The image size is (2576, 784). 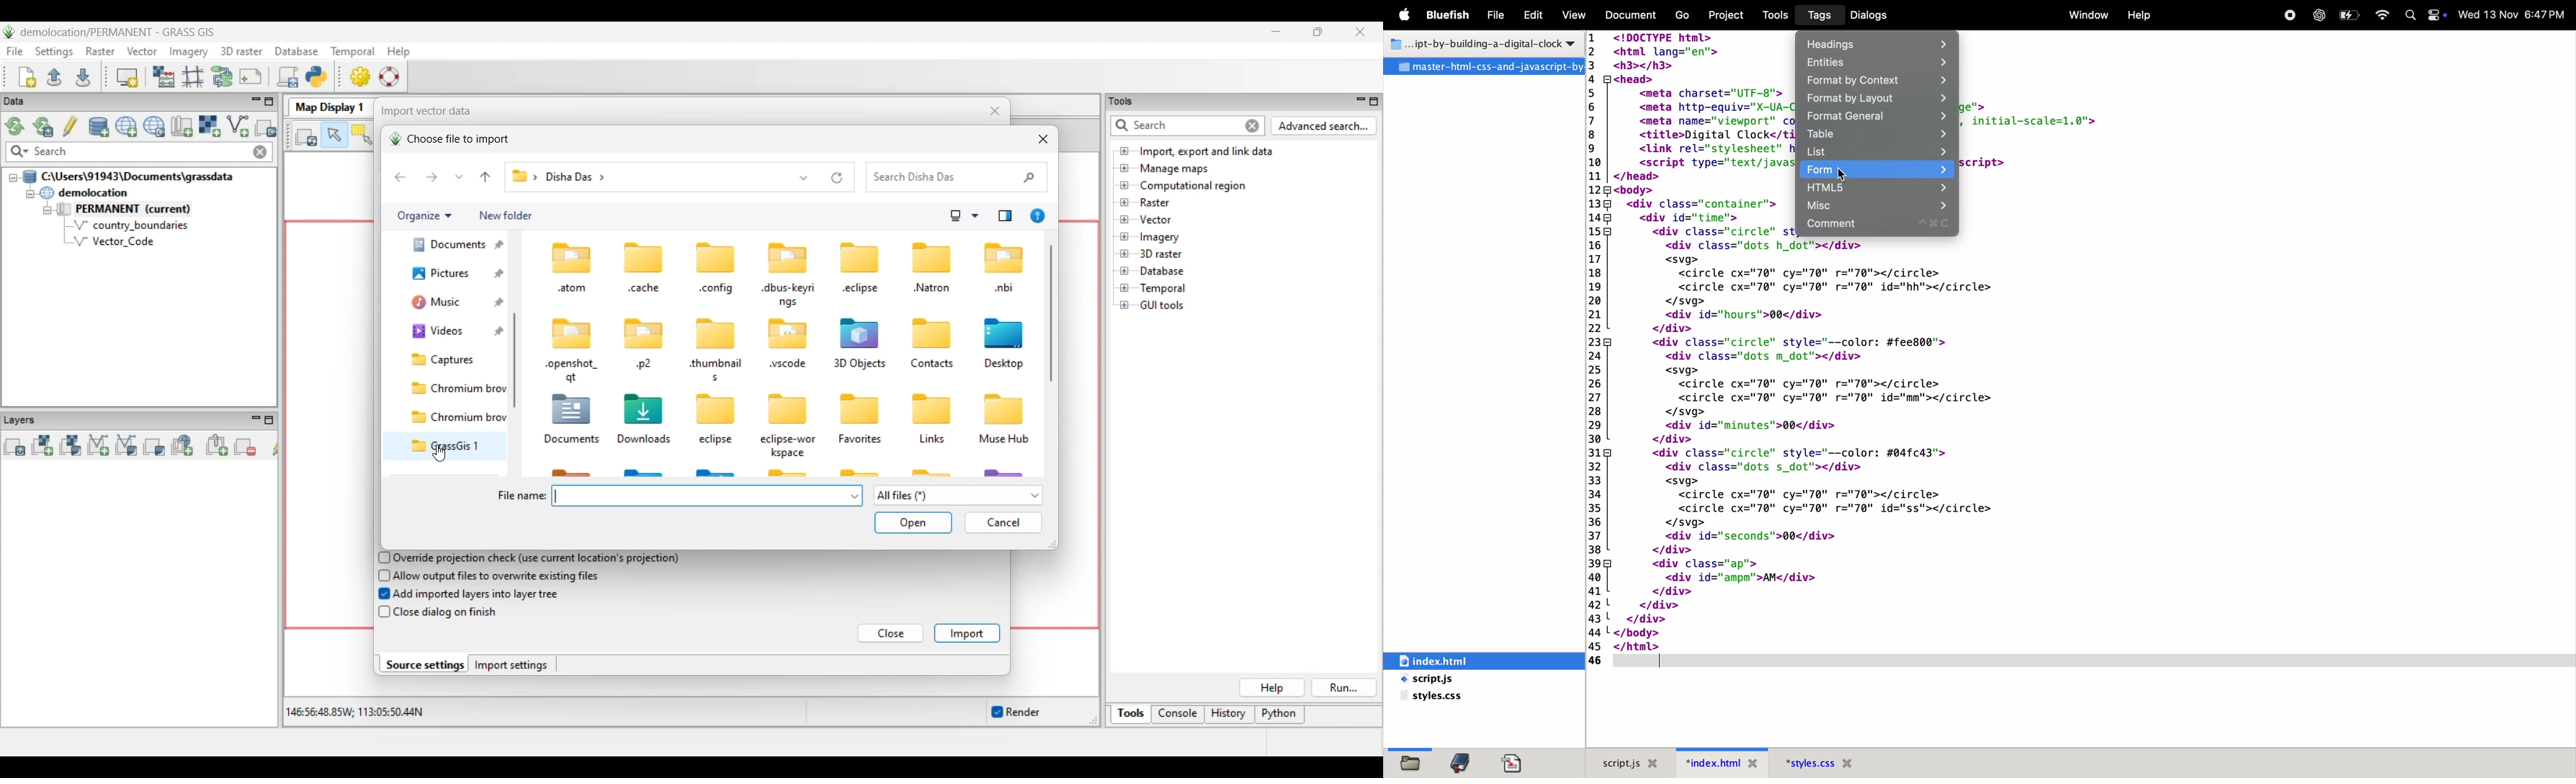 I want to click on script.js, so click(x=1451, y=680).